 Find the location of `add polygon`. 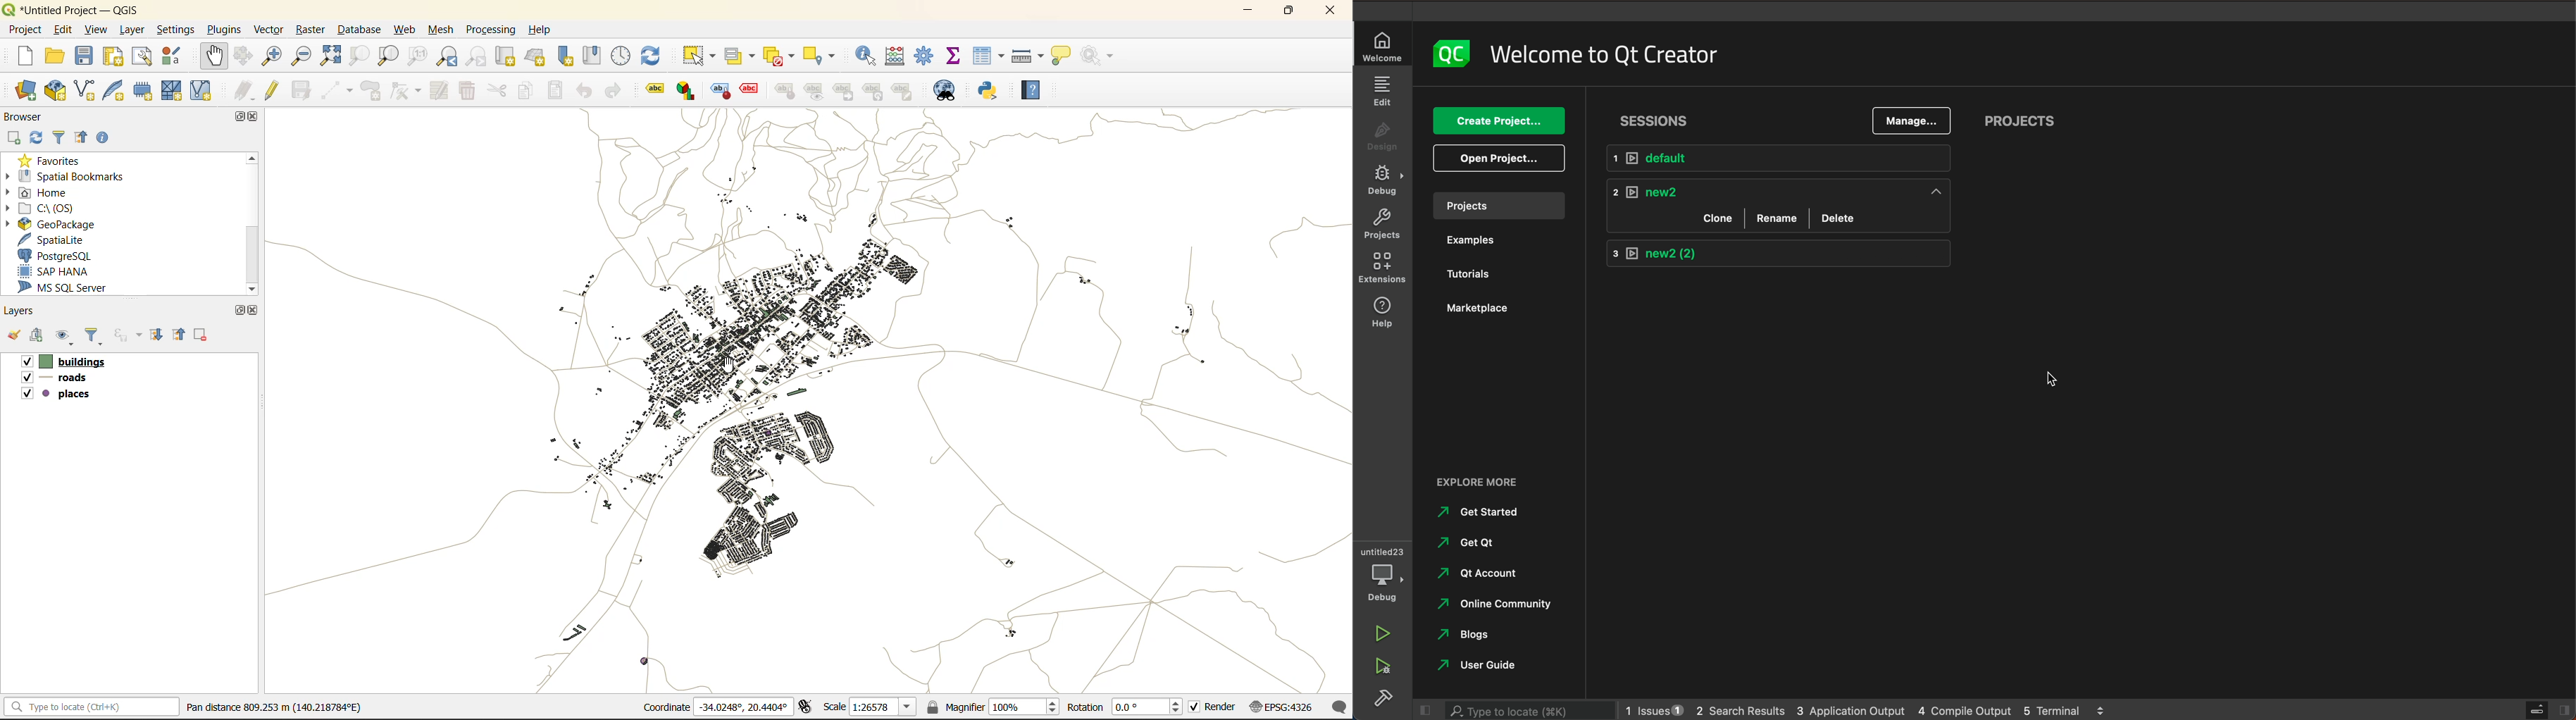

add polygon is located at coordinates (370, 92).